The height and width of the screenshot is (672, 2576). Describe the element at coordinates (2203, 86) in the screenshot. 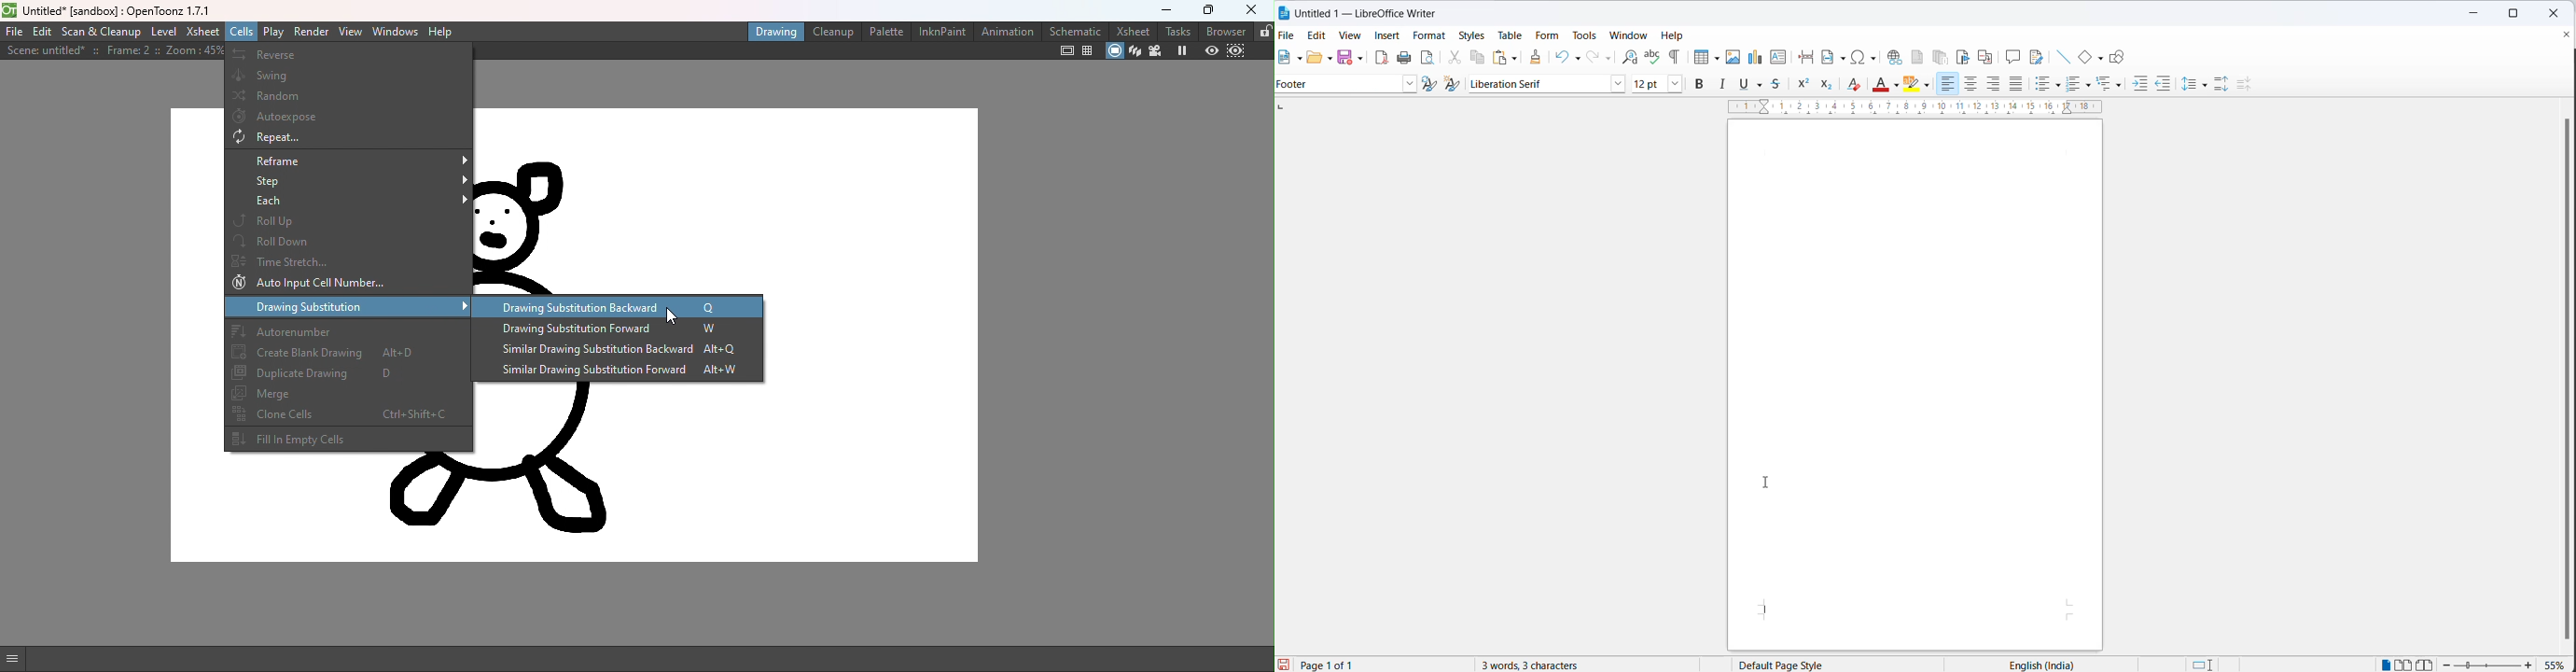

I see `line spacing options` at that location.